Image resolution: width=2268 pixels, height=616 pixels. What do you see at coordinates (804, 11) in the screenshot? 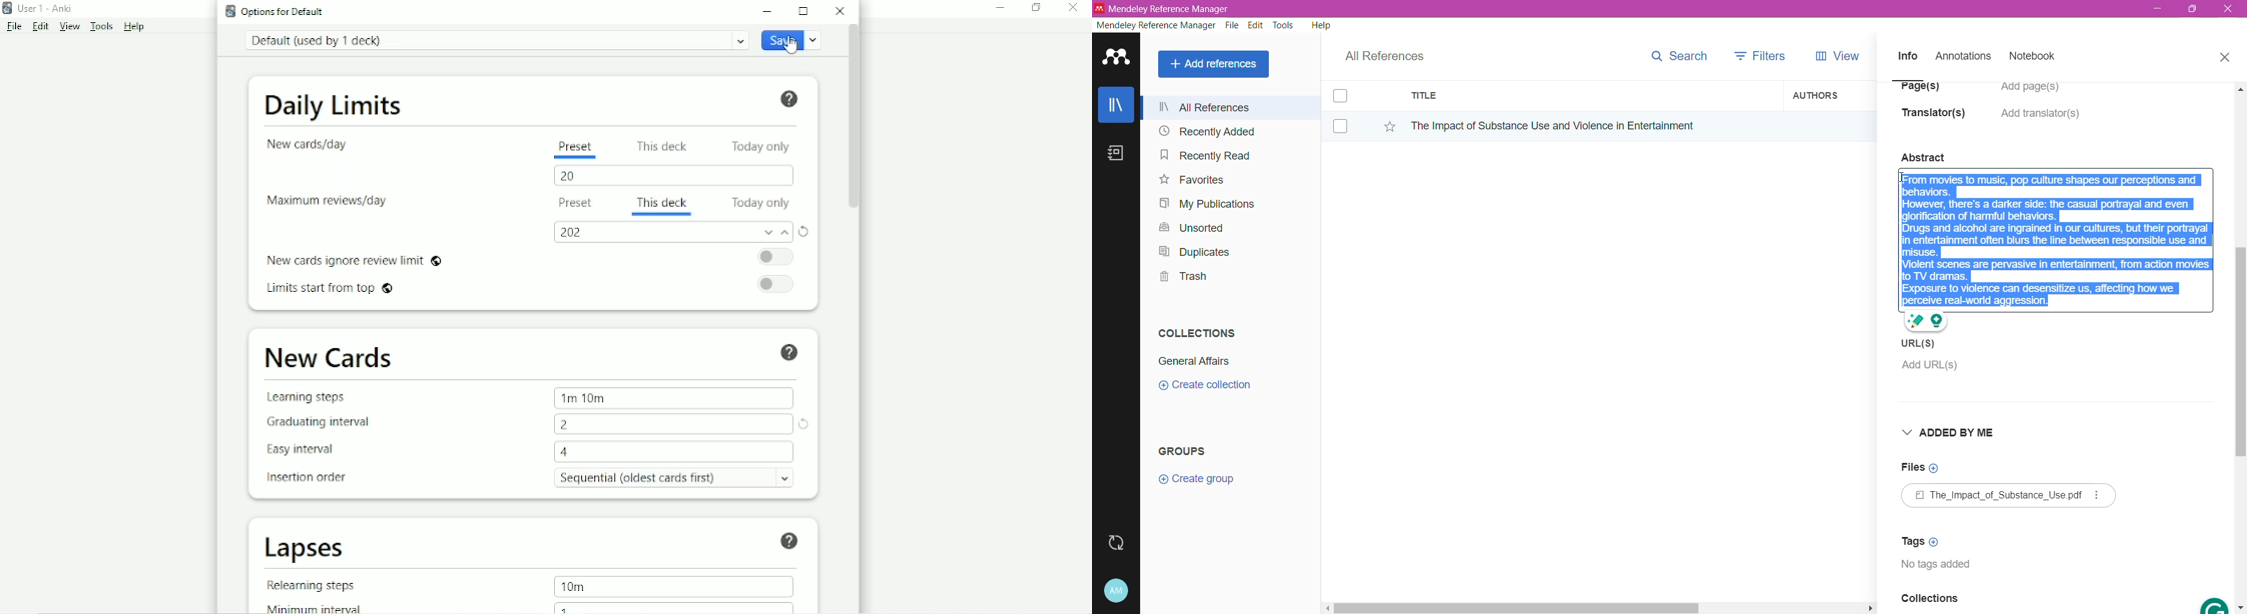
I see `Maximize` at bounding box center [804, 11].